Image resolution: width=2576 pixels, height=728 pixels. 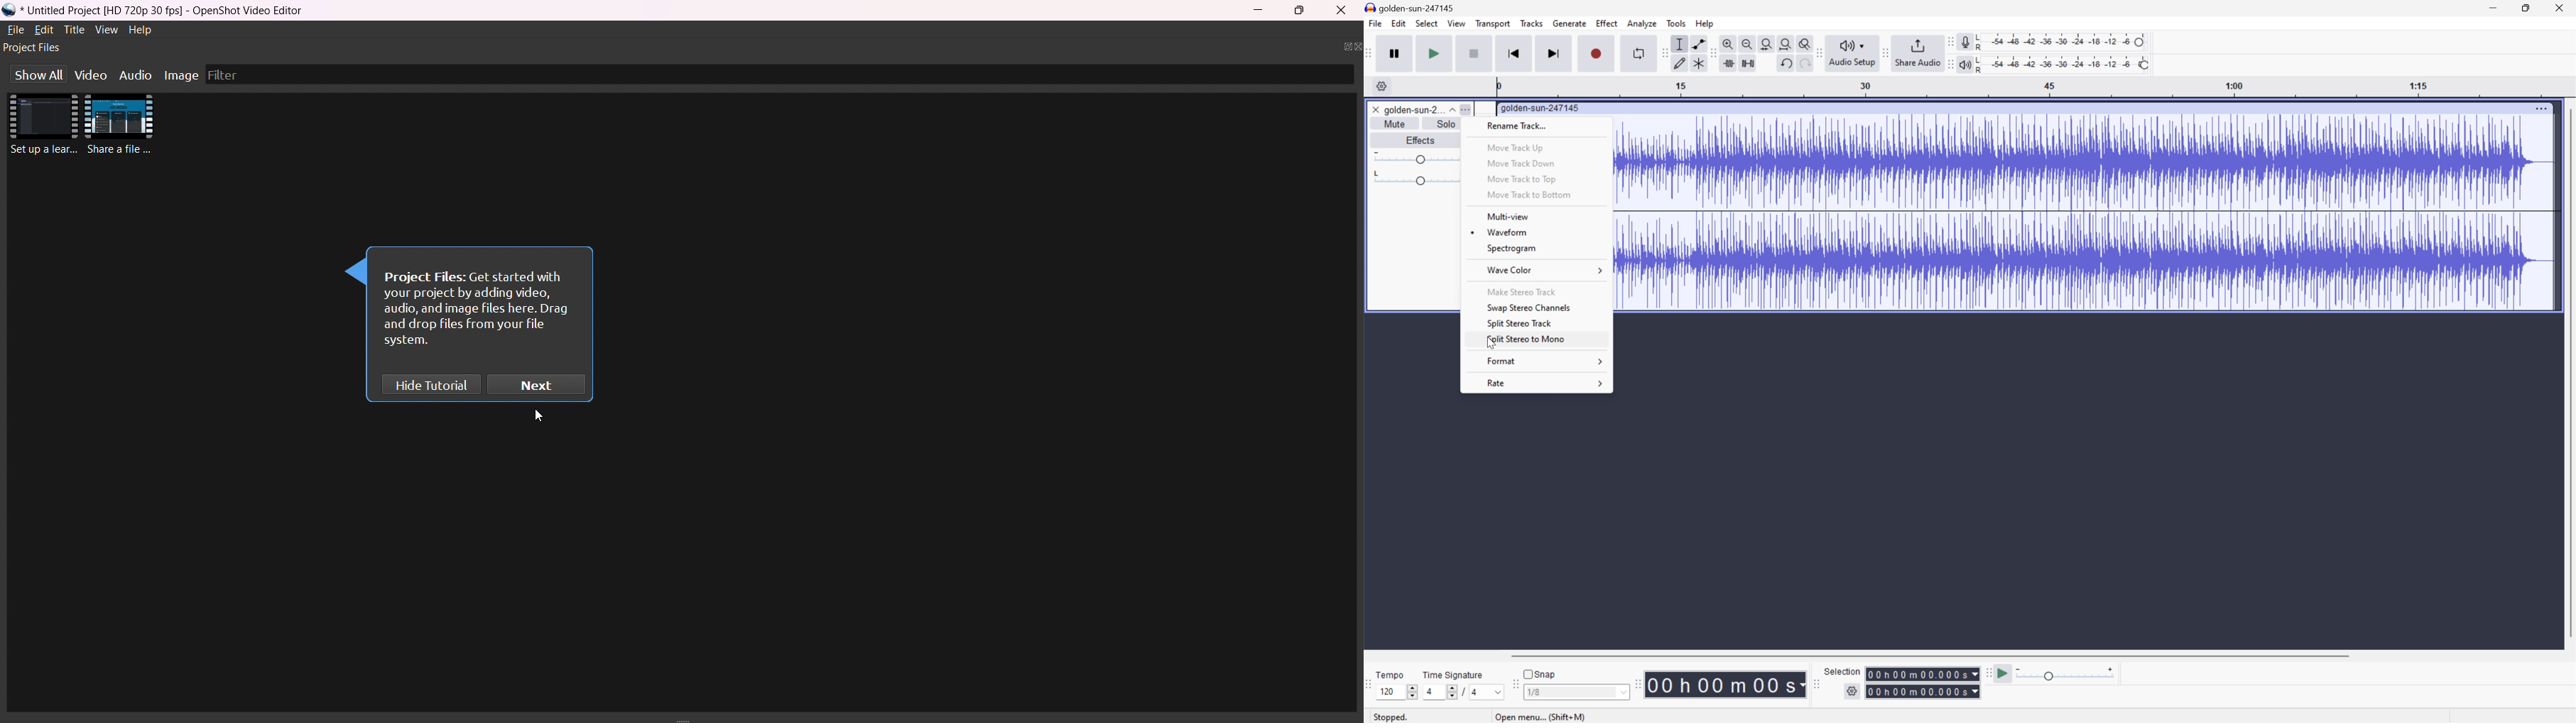 I want to click on imported videos, so click(x=43, y=126).